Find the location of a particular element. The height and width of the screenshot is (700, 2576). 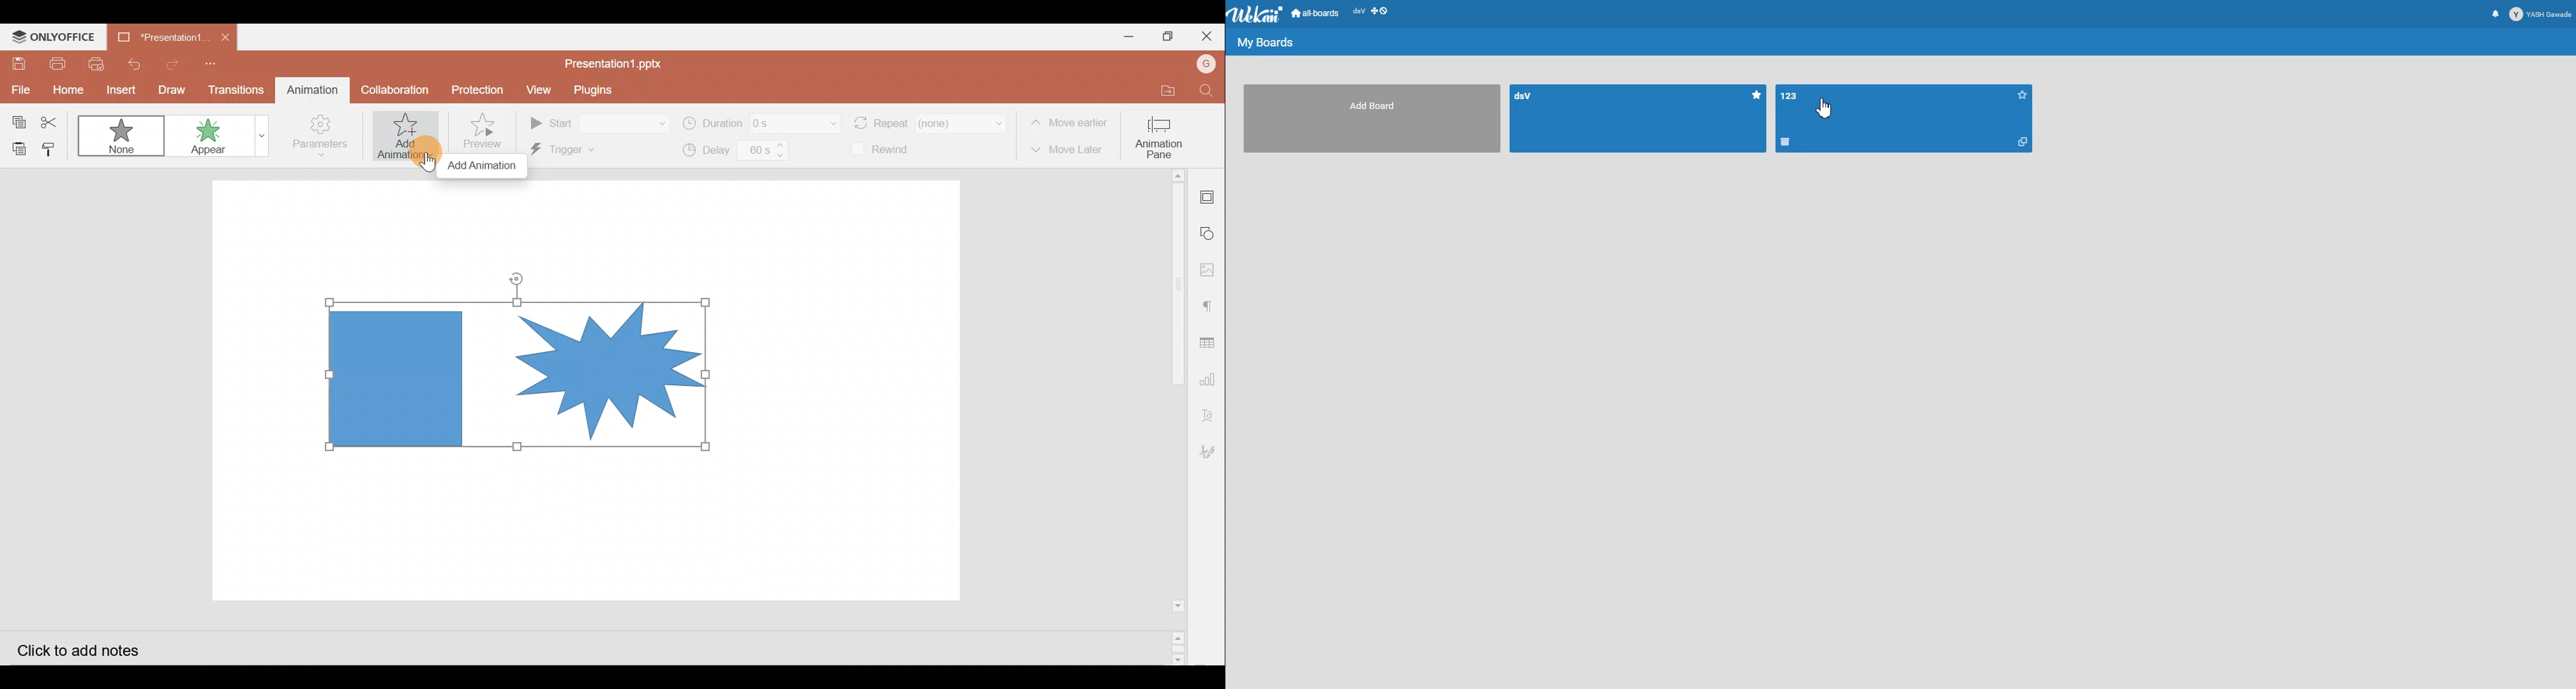

Home is located at coordinates (65, 91).